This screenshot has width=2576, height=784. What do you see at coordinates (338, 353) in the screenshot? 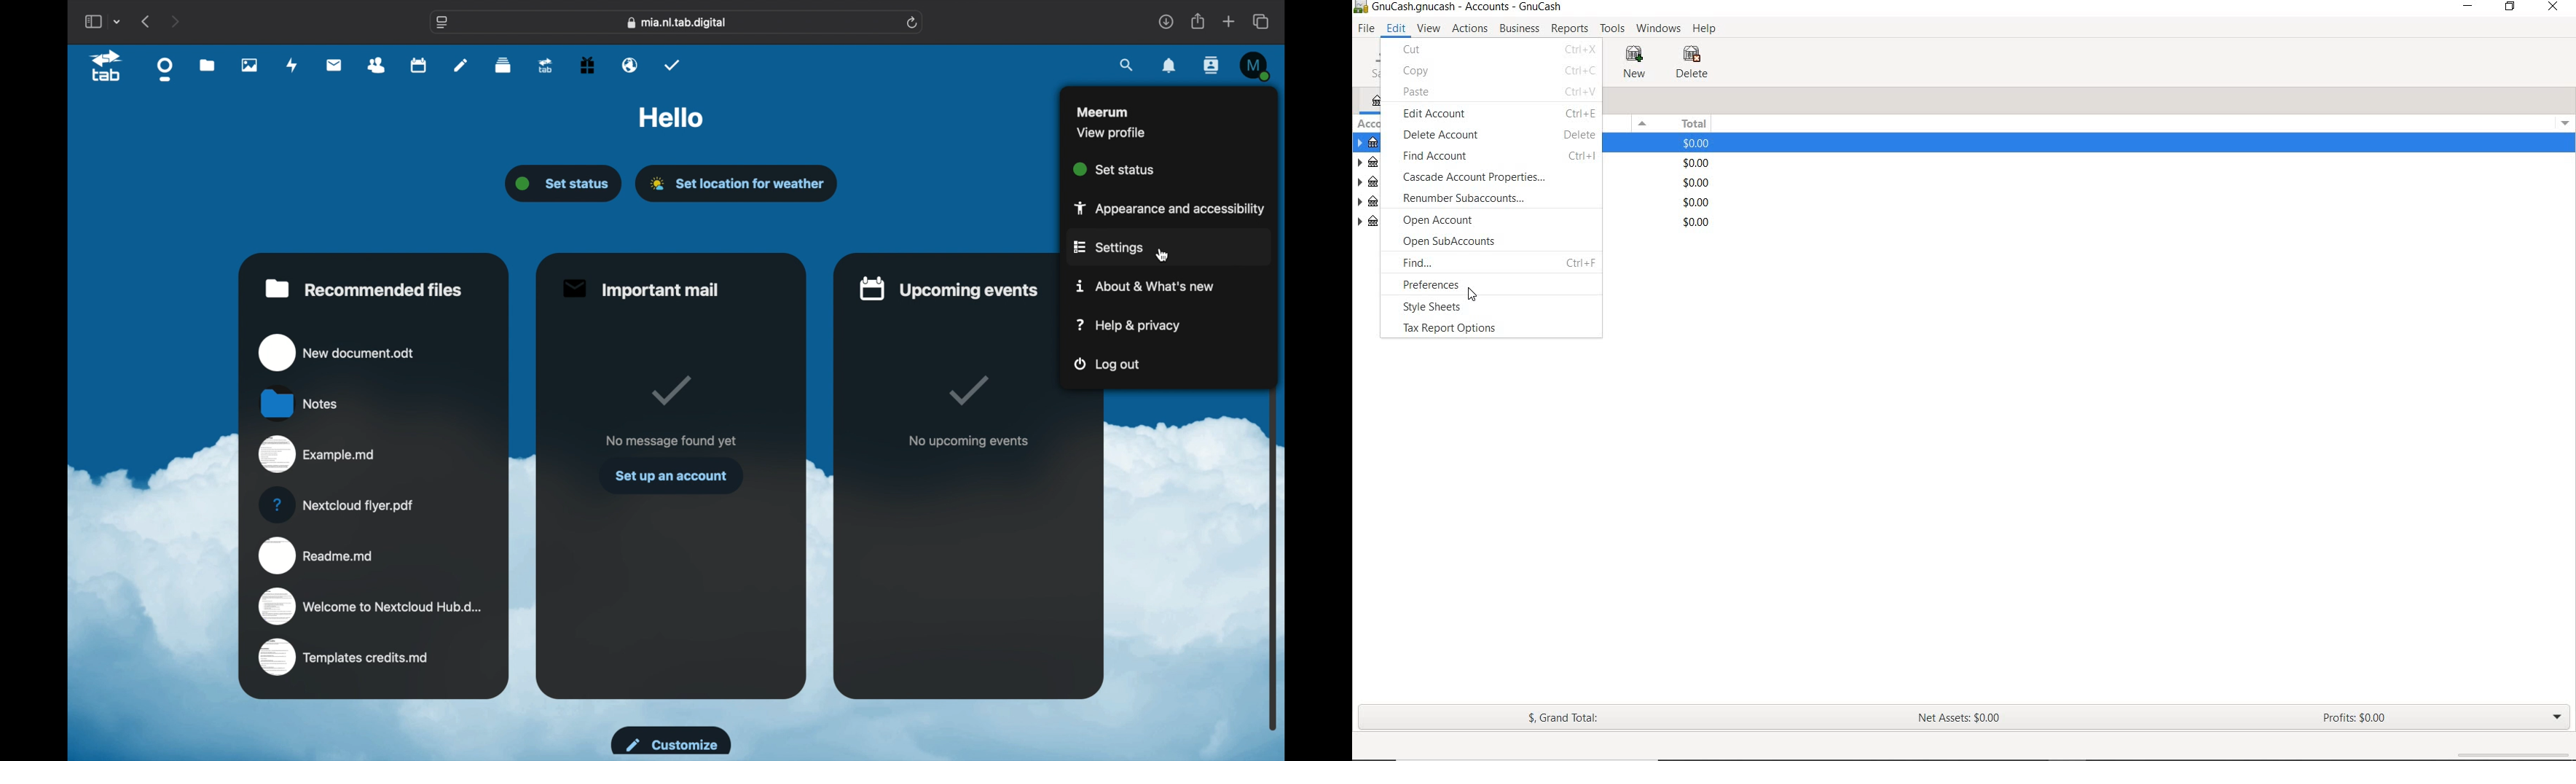
I see `new document` at bounding box center [338, 353].